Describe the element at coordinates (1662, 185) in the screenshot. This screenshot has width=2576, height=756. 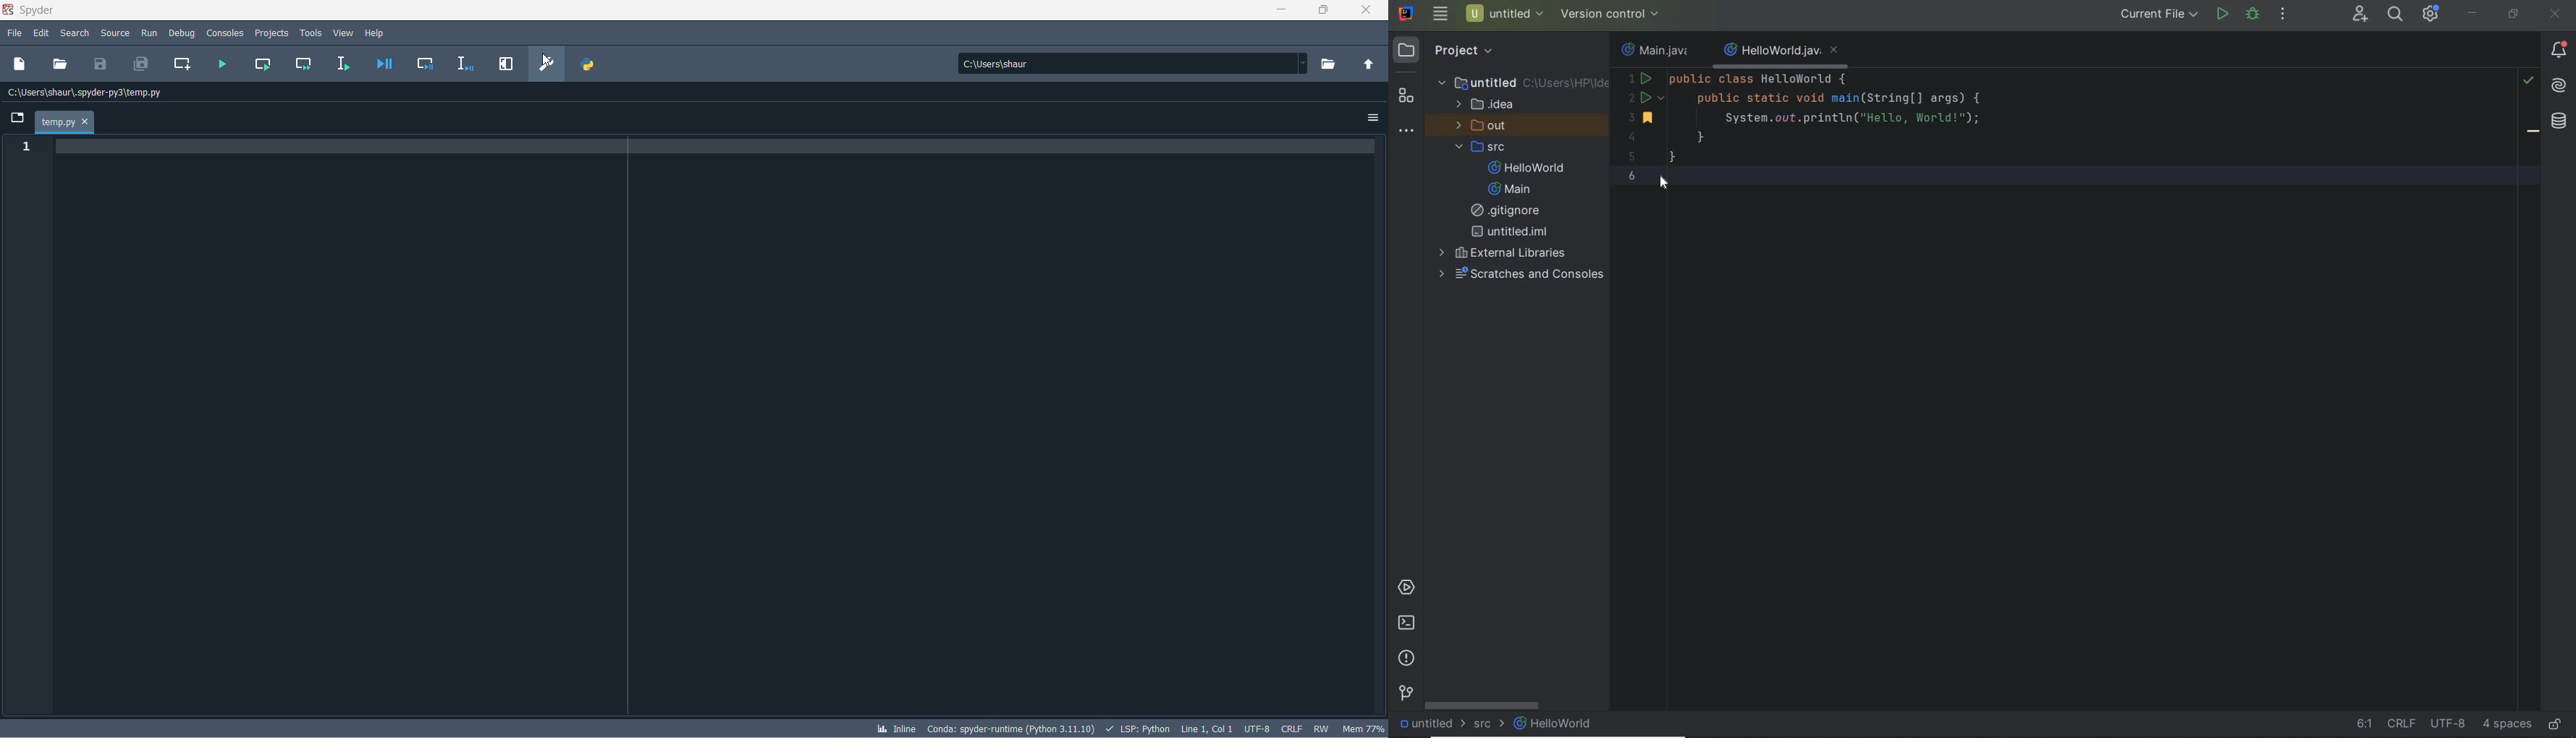
I see `cursor` at that location.